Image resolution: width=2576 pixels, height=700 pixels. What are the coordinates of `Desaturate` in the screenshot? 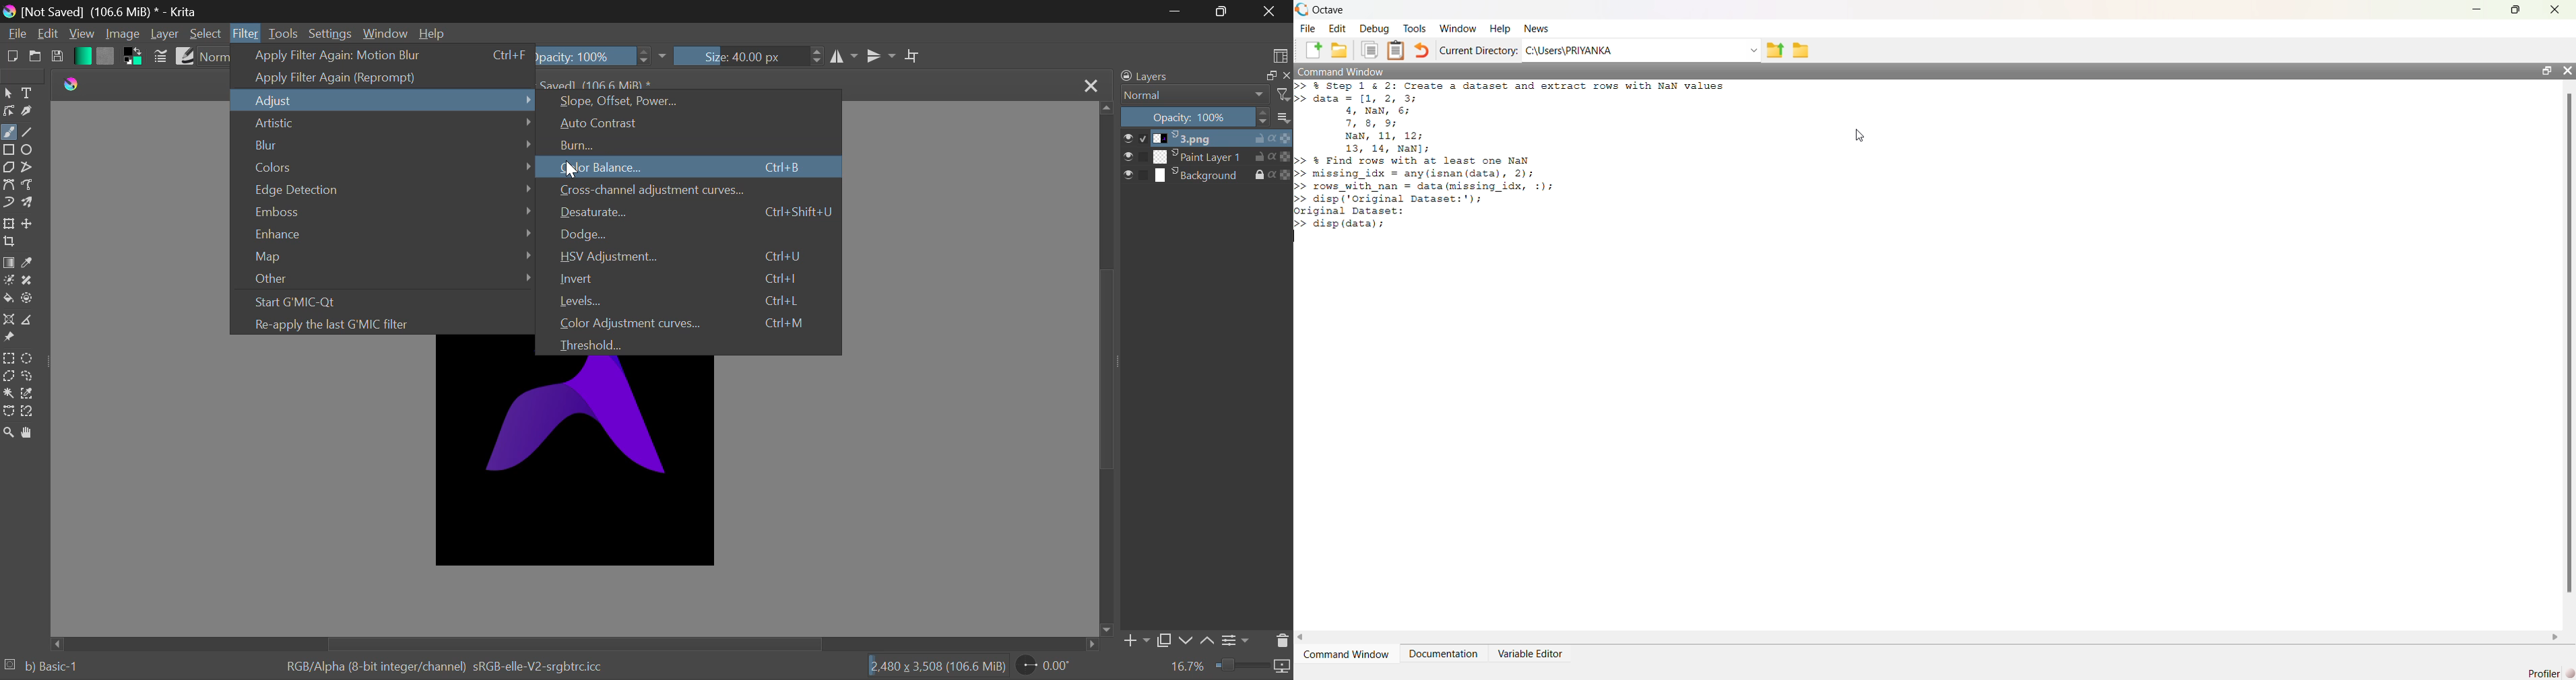 It's located at (695, 213).